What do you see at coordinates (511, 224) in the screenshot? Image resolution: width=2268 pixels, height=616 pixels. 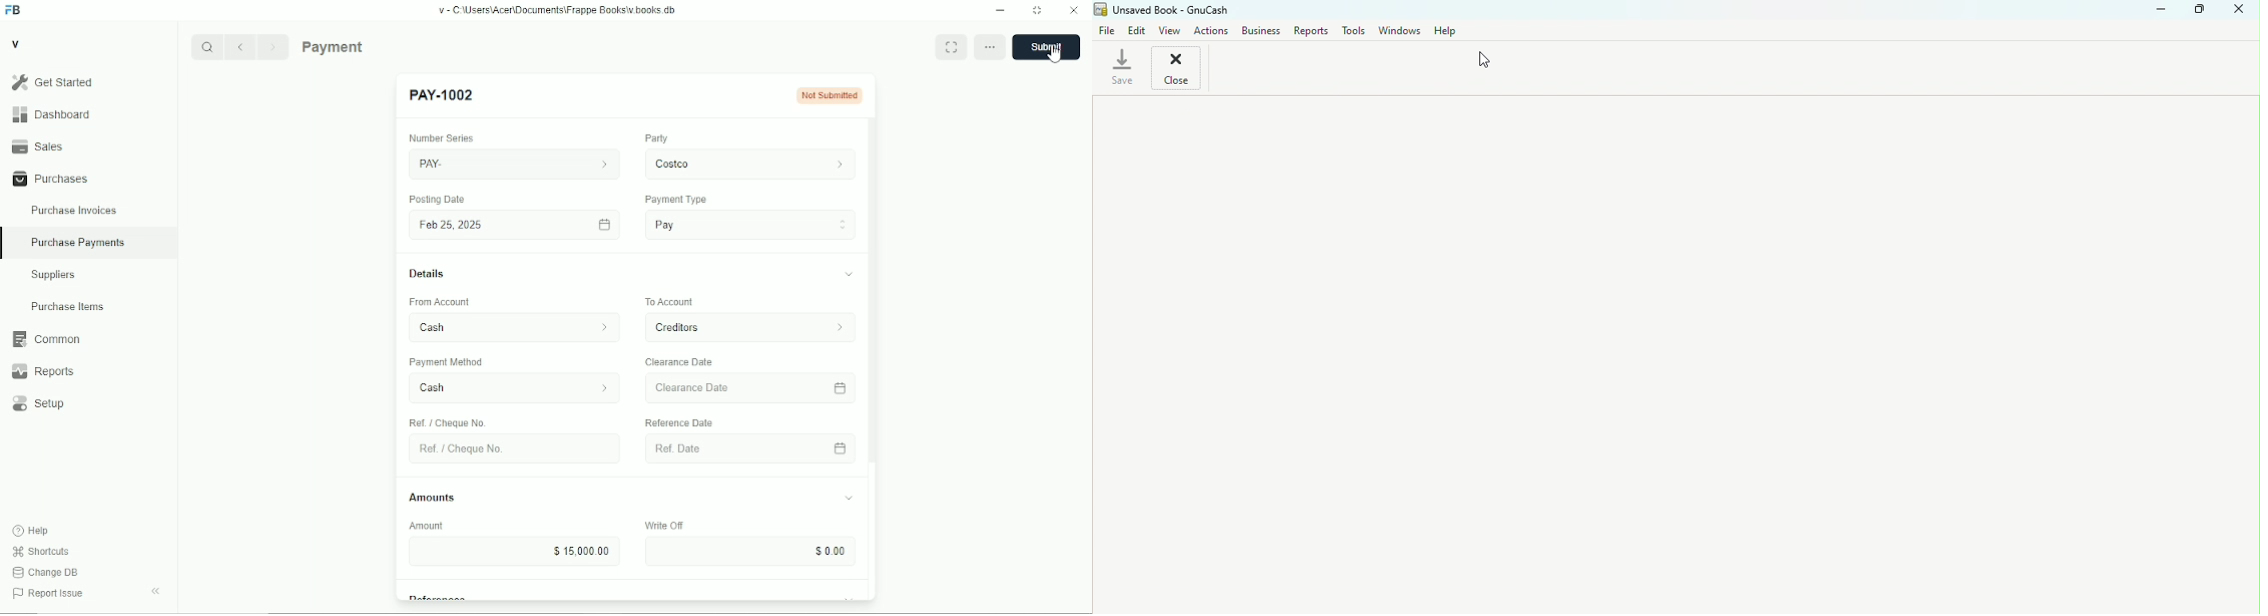 I see `Fob 25,2025` at bounding box center [511, 224].